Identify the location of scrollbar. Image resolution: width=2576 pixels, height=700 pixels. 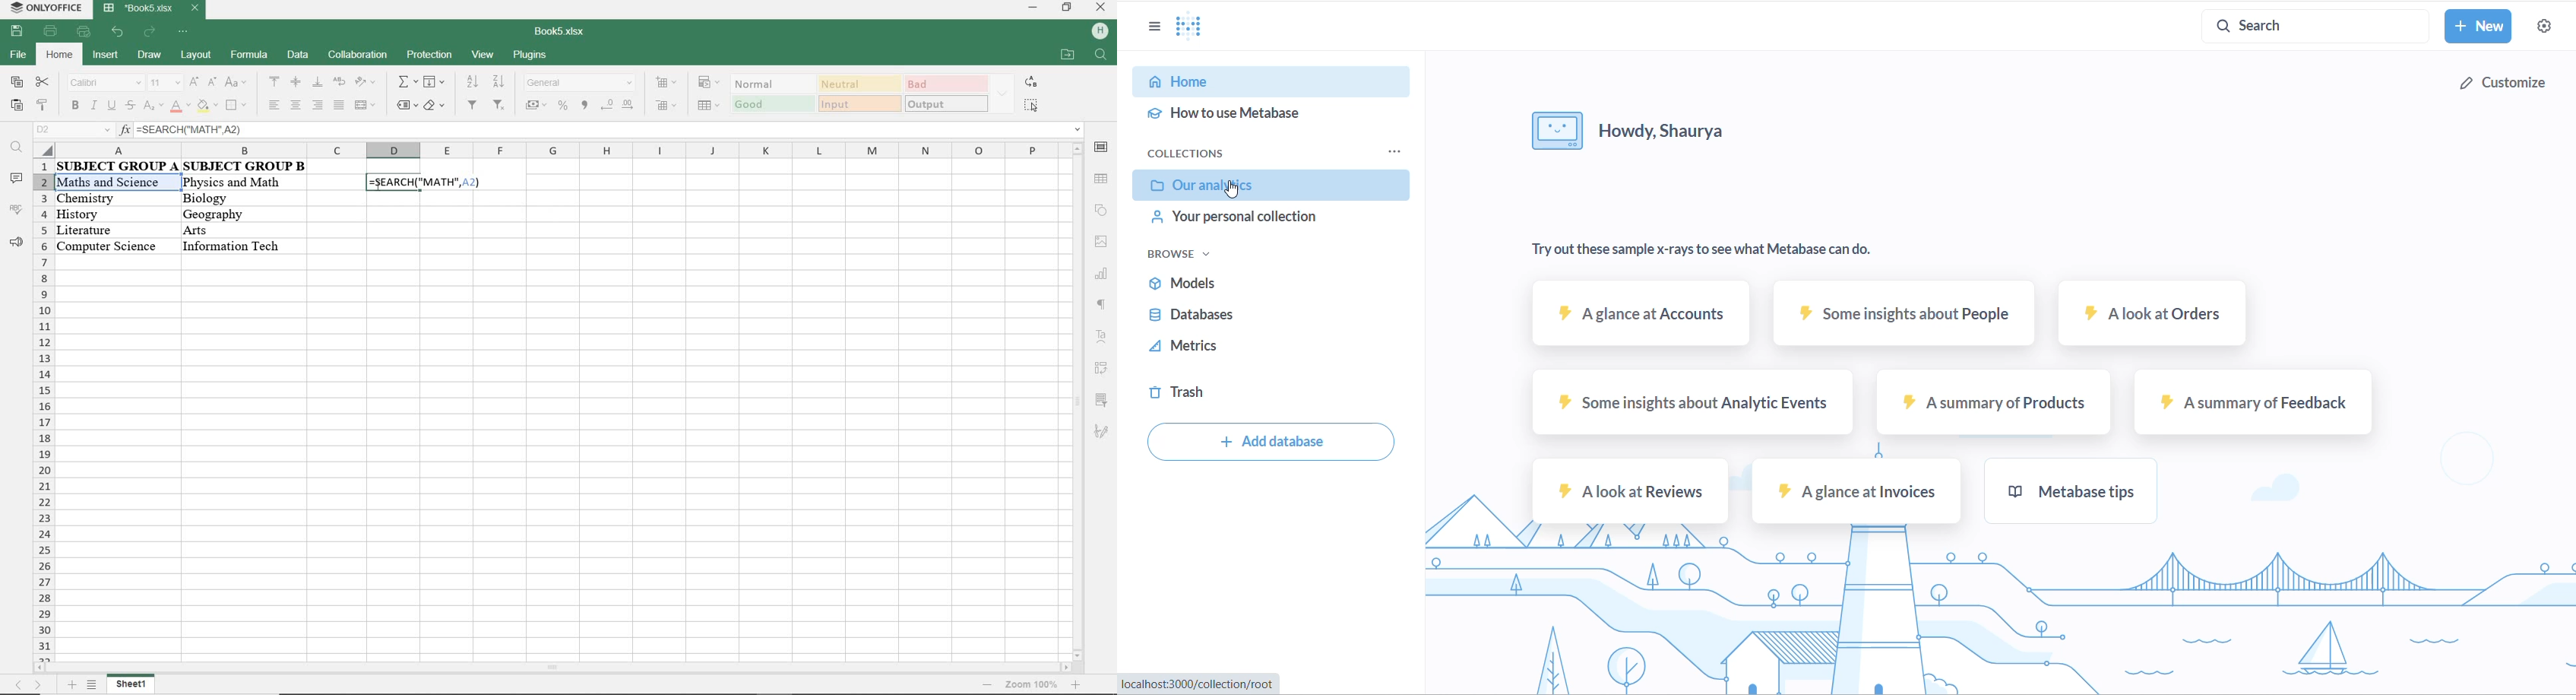
(1076, 402).